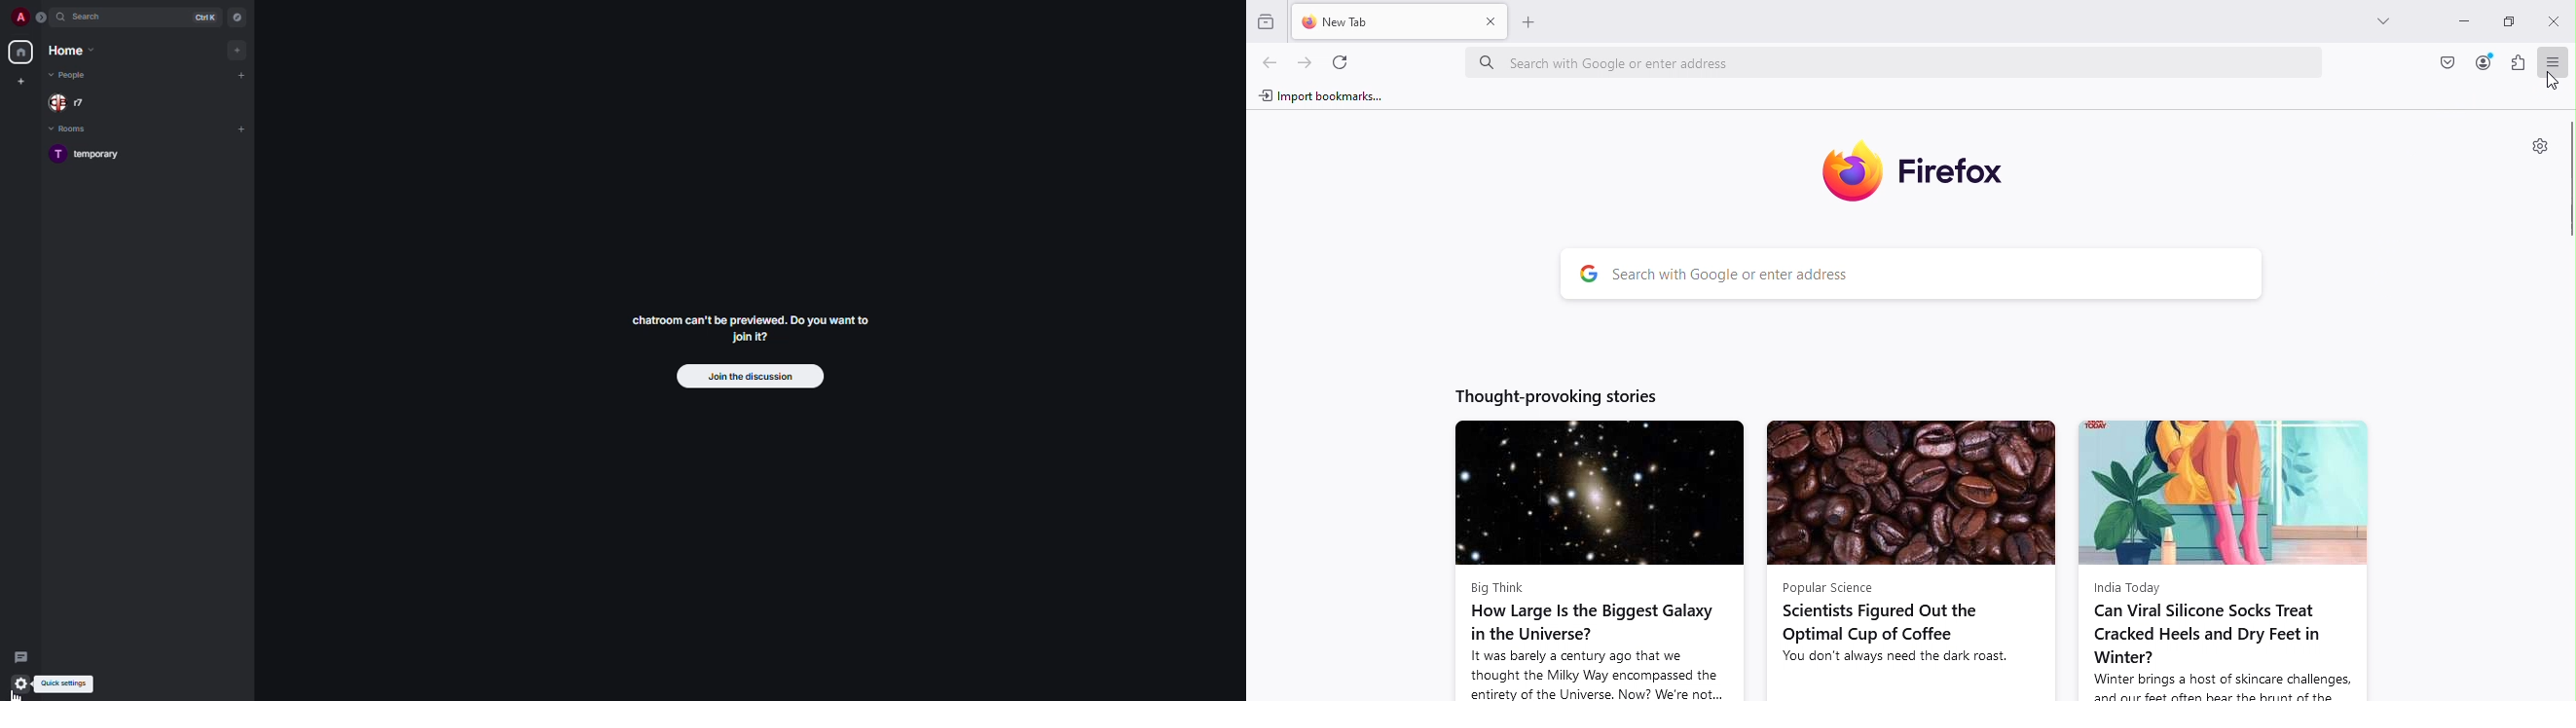 This screenshot has height=728, width=2576. Describe the element at coordinates (241, 130) in the screenshot. I see `add` at that location.